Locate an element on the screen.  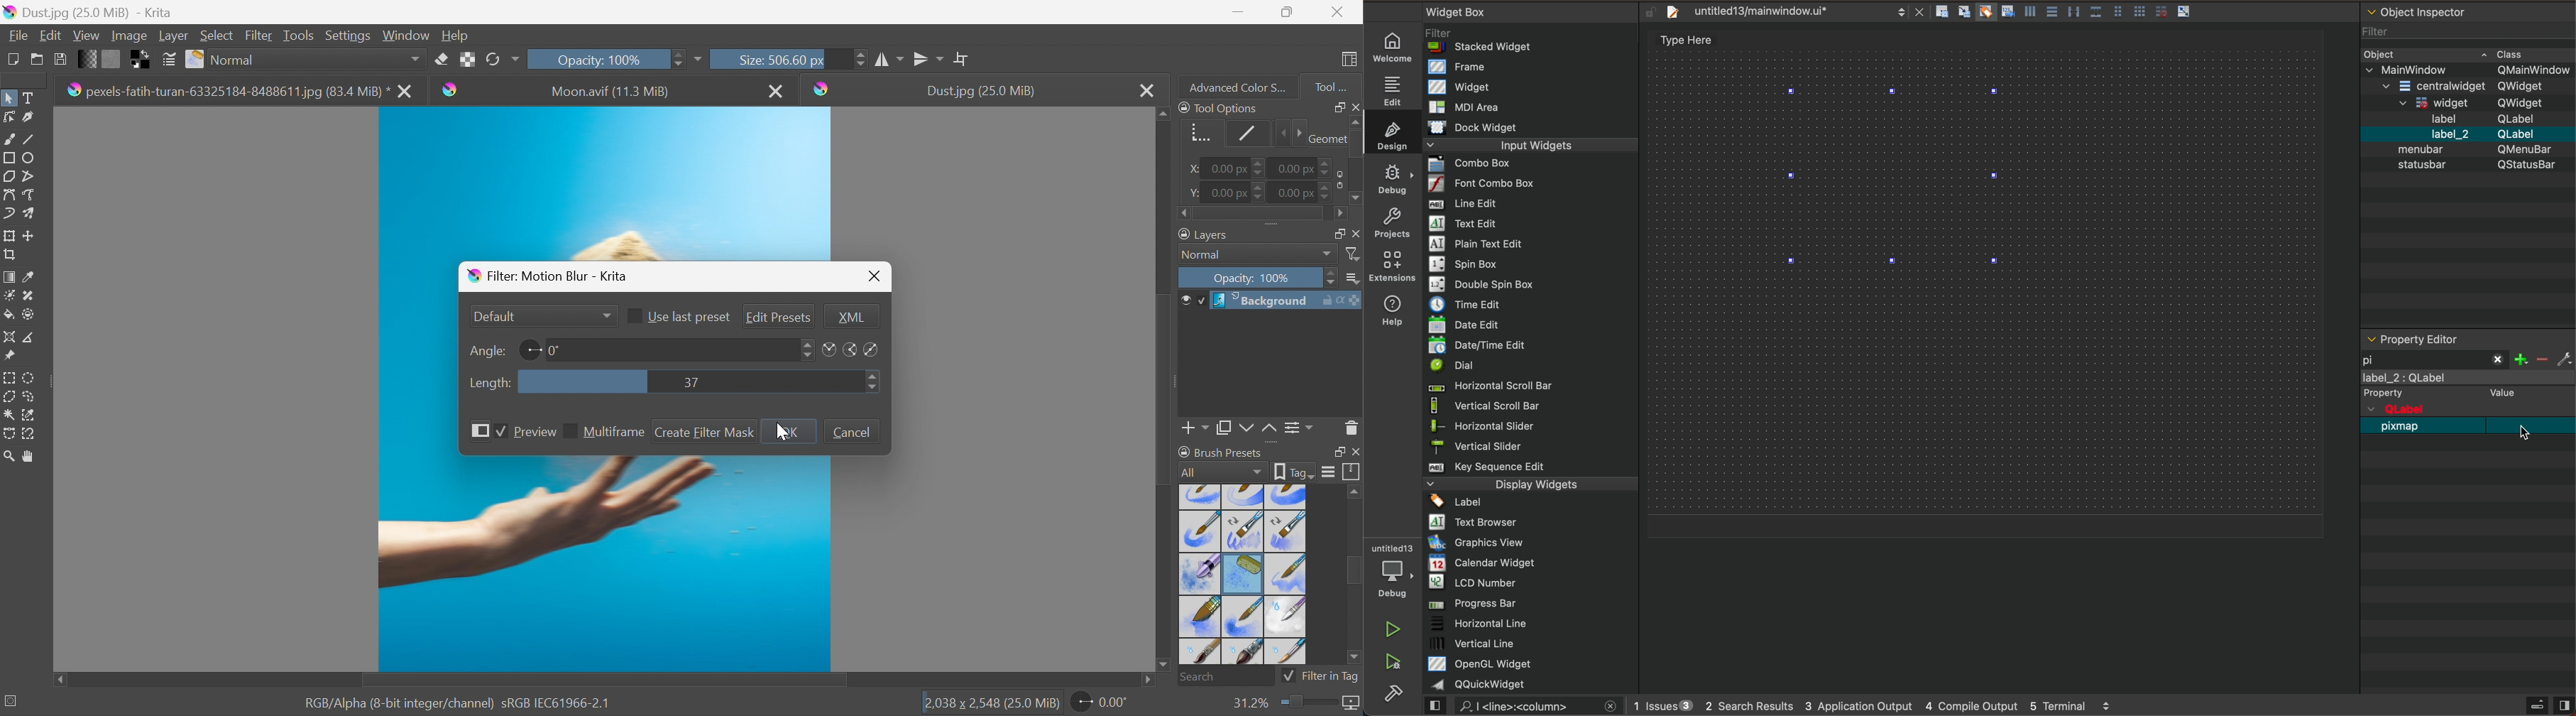
welcome is located at coordinates (1394, 46).